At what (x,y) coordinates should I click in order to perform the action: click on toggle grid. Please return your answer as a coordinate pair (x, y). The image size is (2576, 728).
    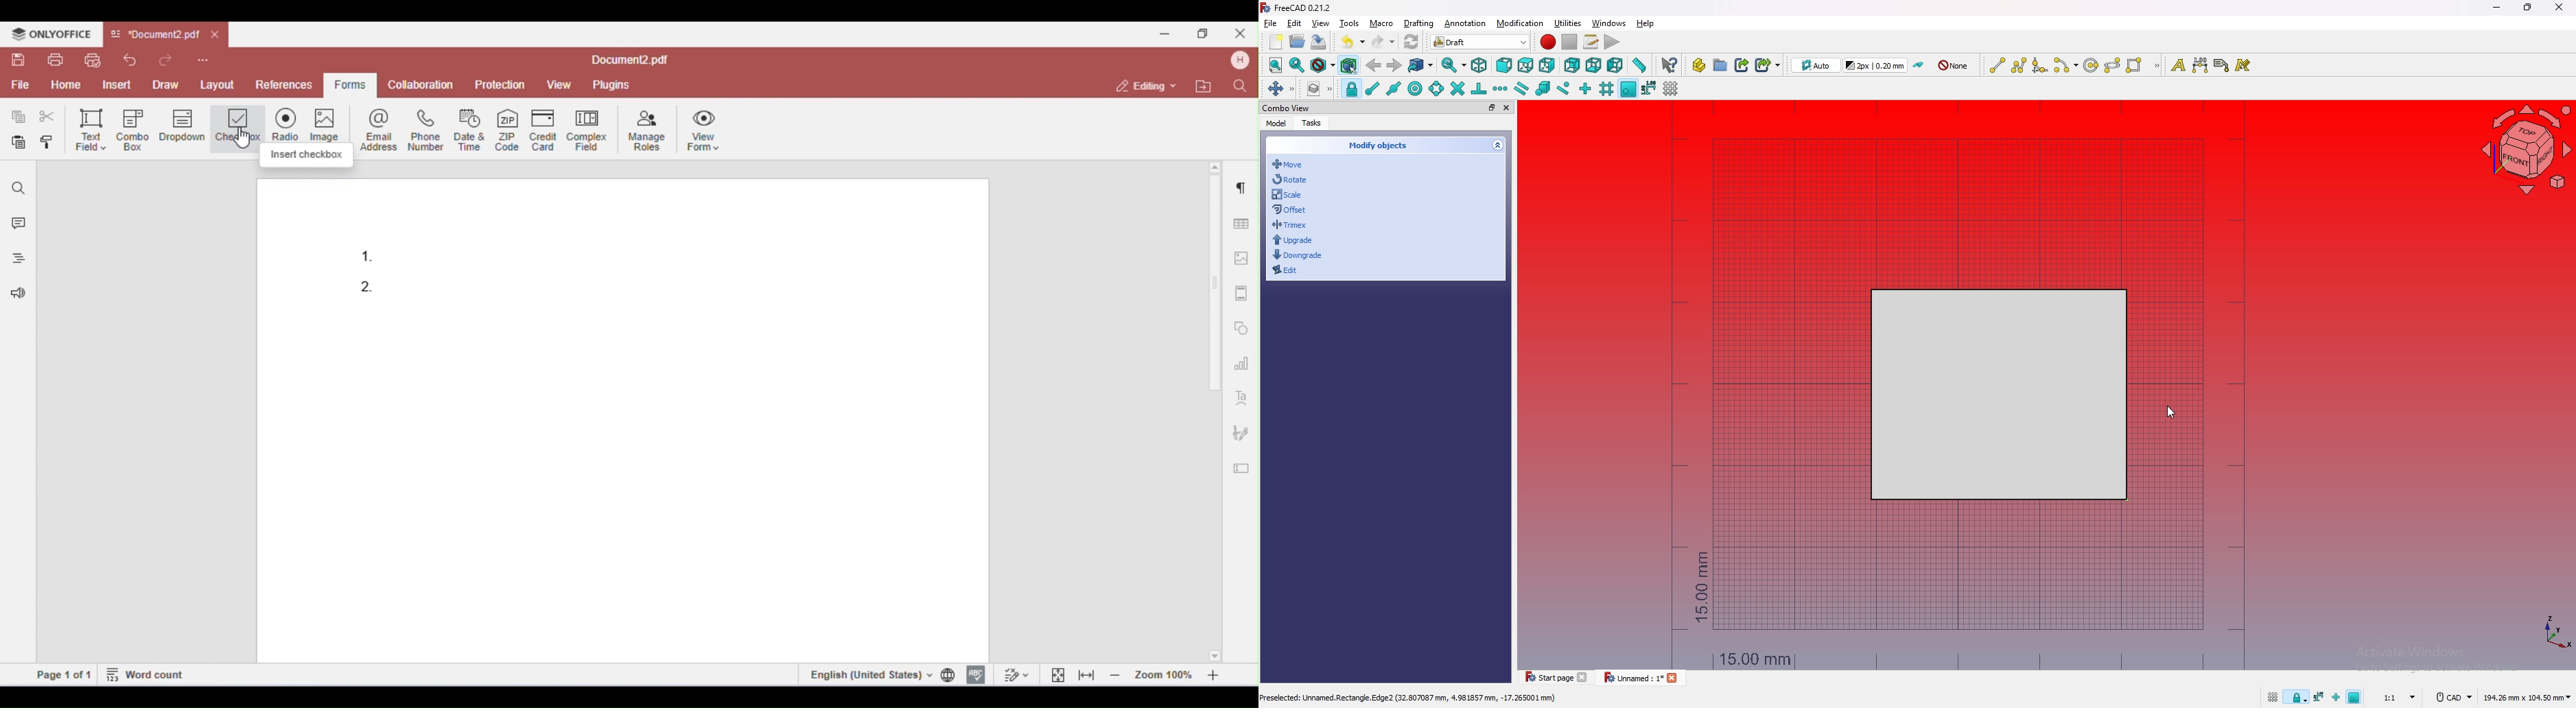
    Looking at the image, I should click on (2272, 698).